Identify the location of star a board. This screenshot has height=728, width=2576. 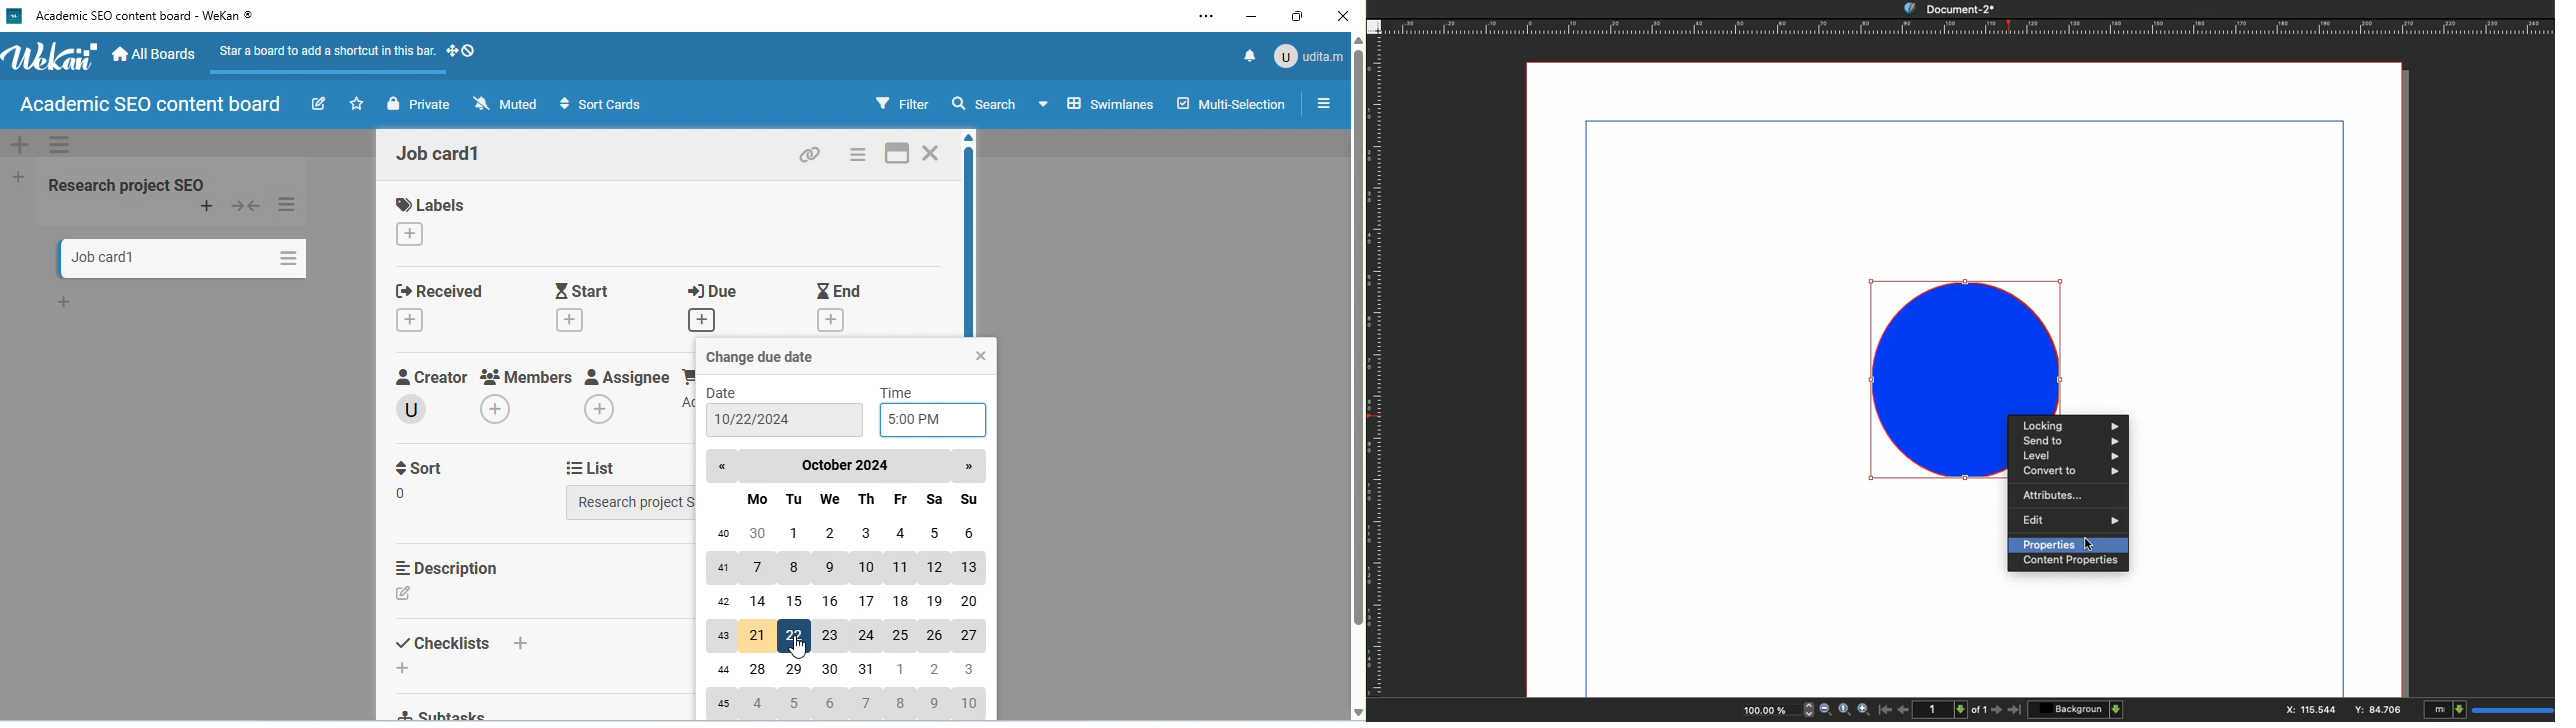
(359, 104).